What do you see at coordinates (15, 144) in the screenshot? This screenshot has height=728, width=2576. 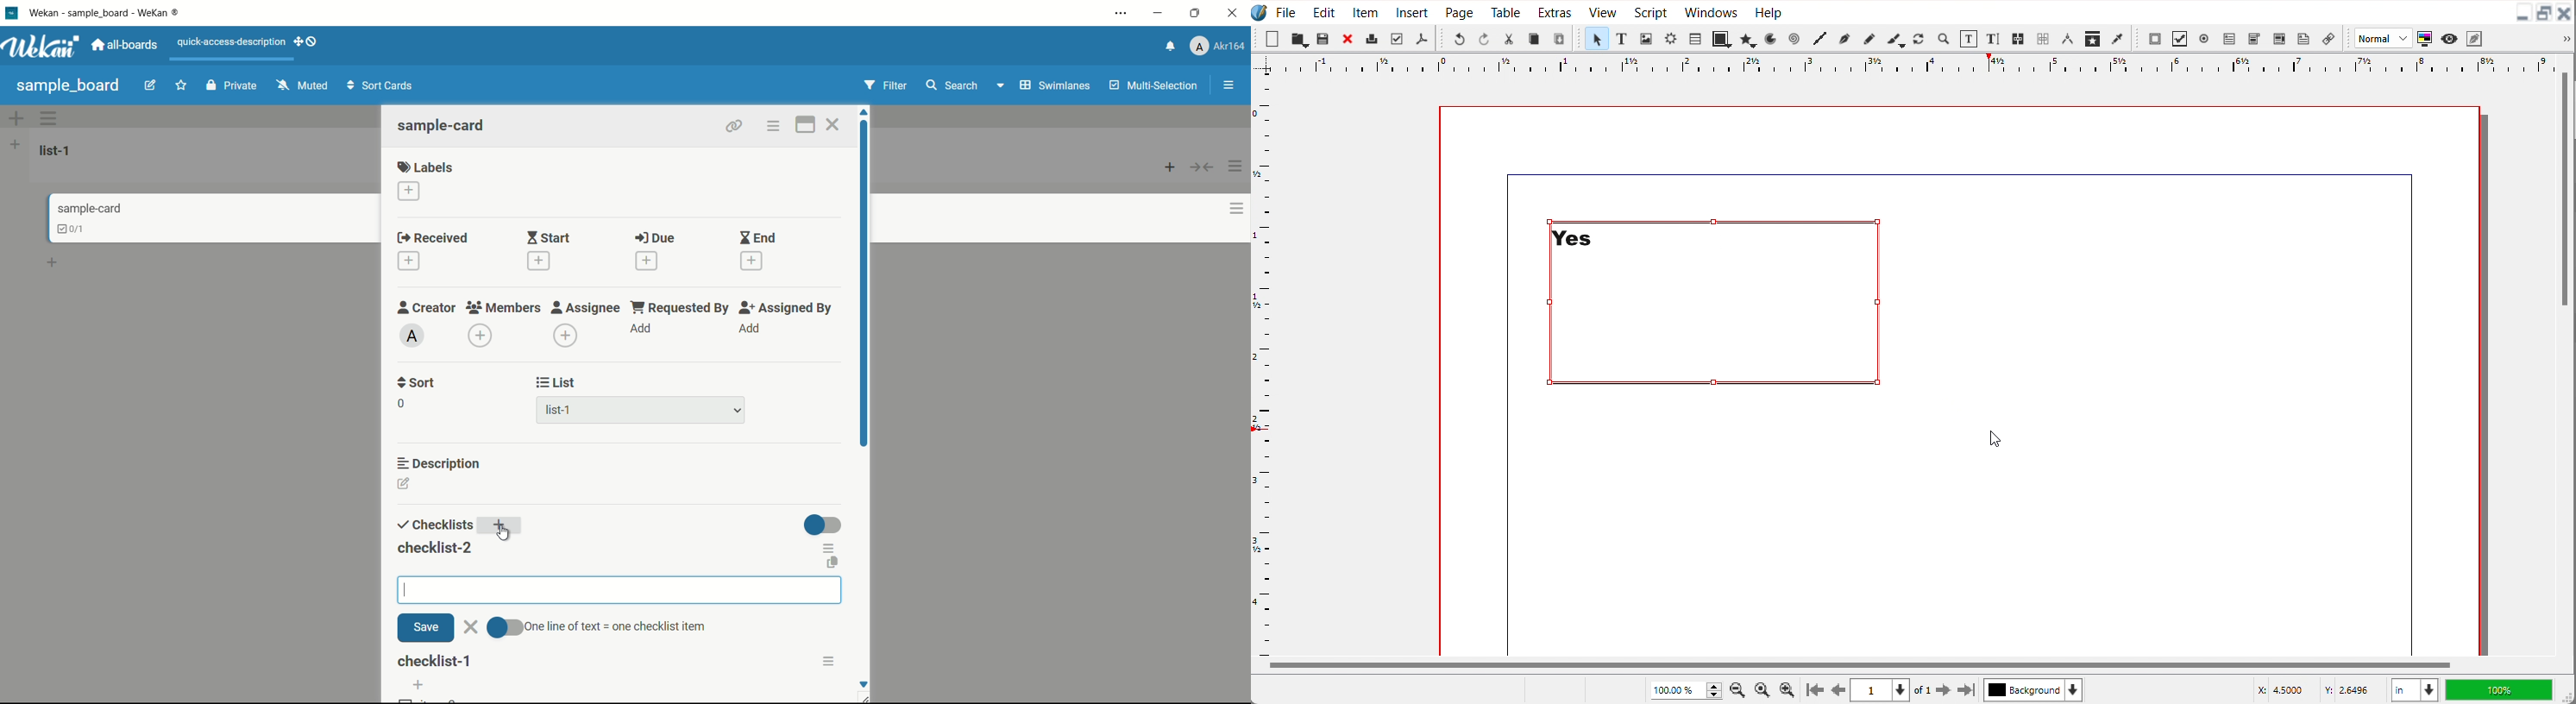 I see `add list` at bounding box center [15, 144].